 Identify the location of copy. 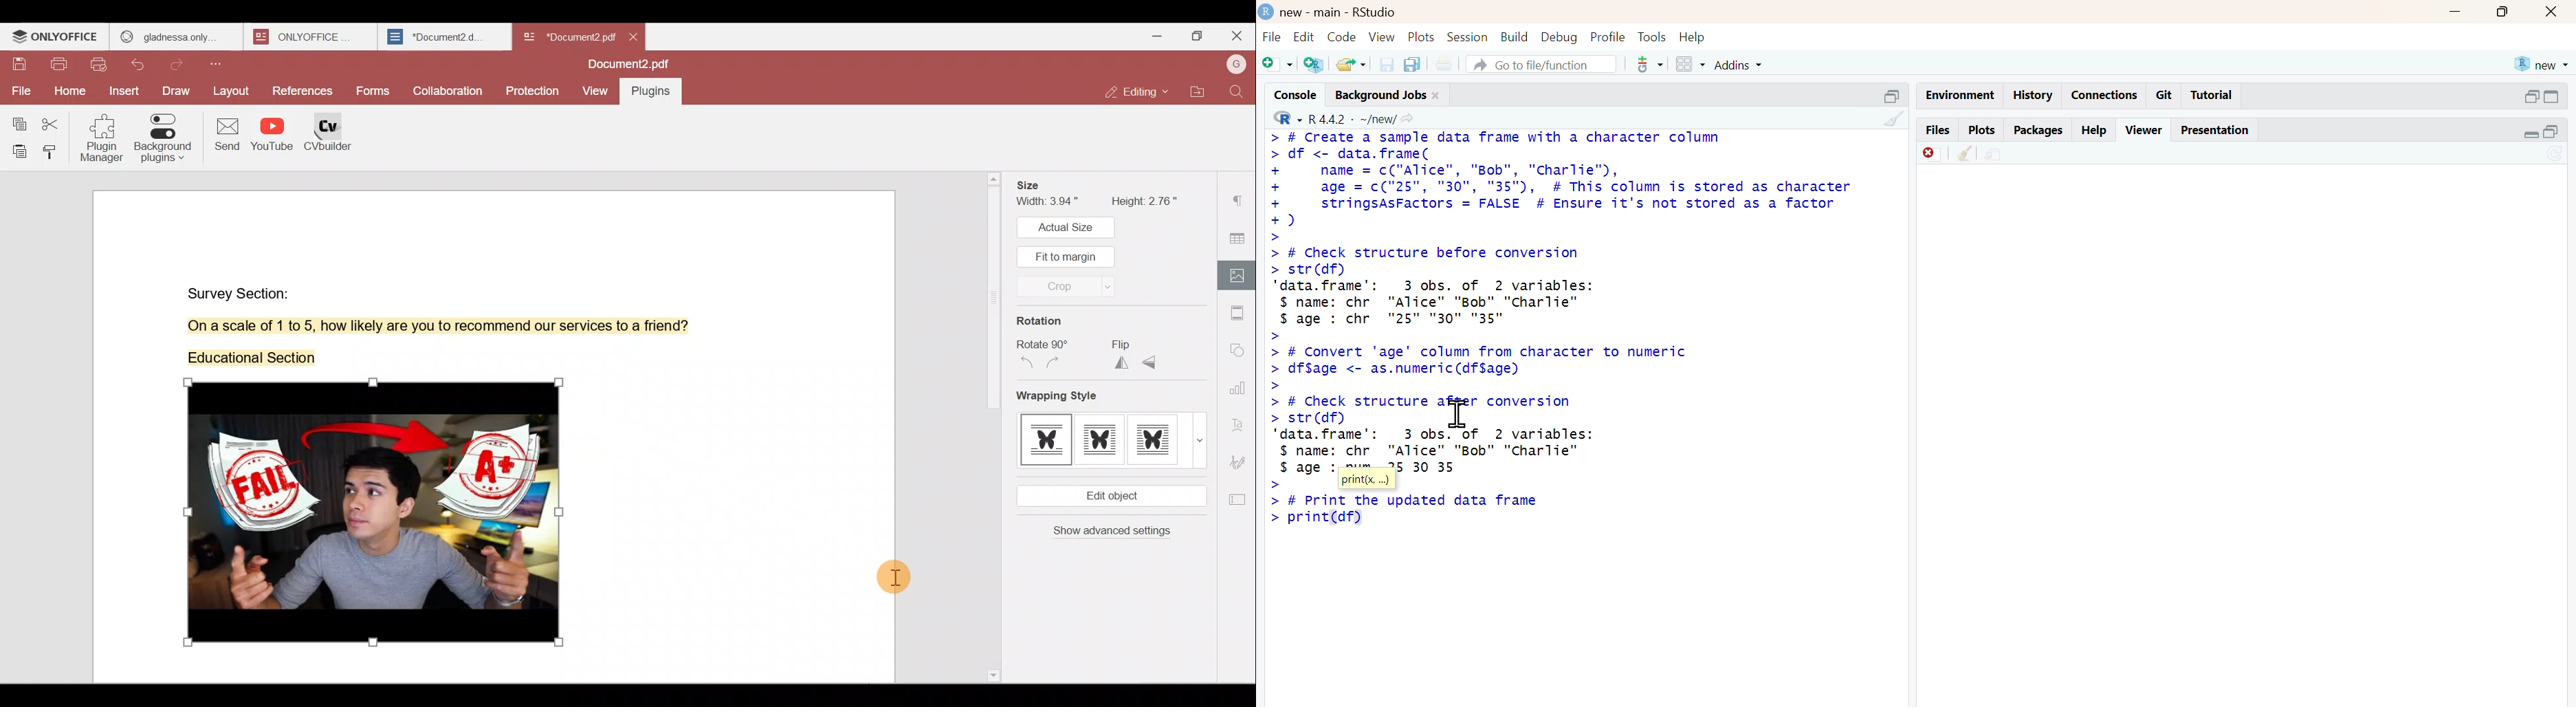
(1411, 65).